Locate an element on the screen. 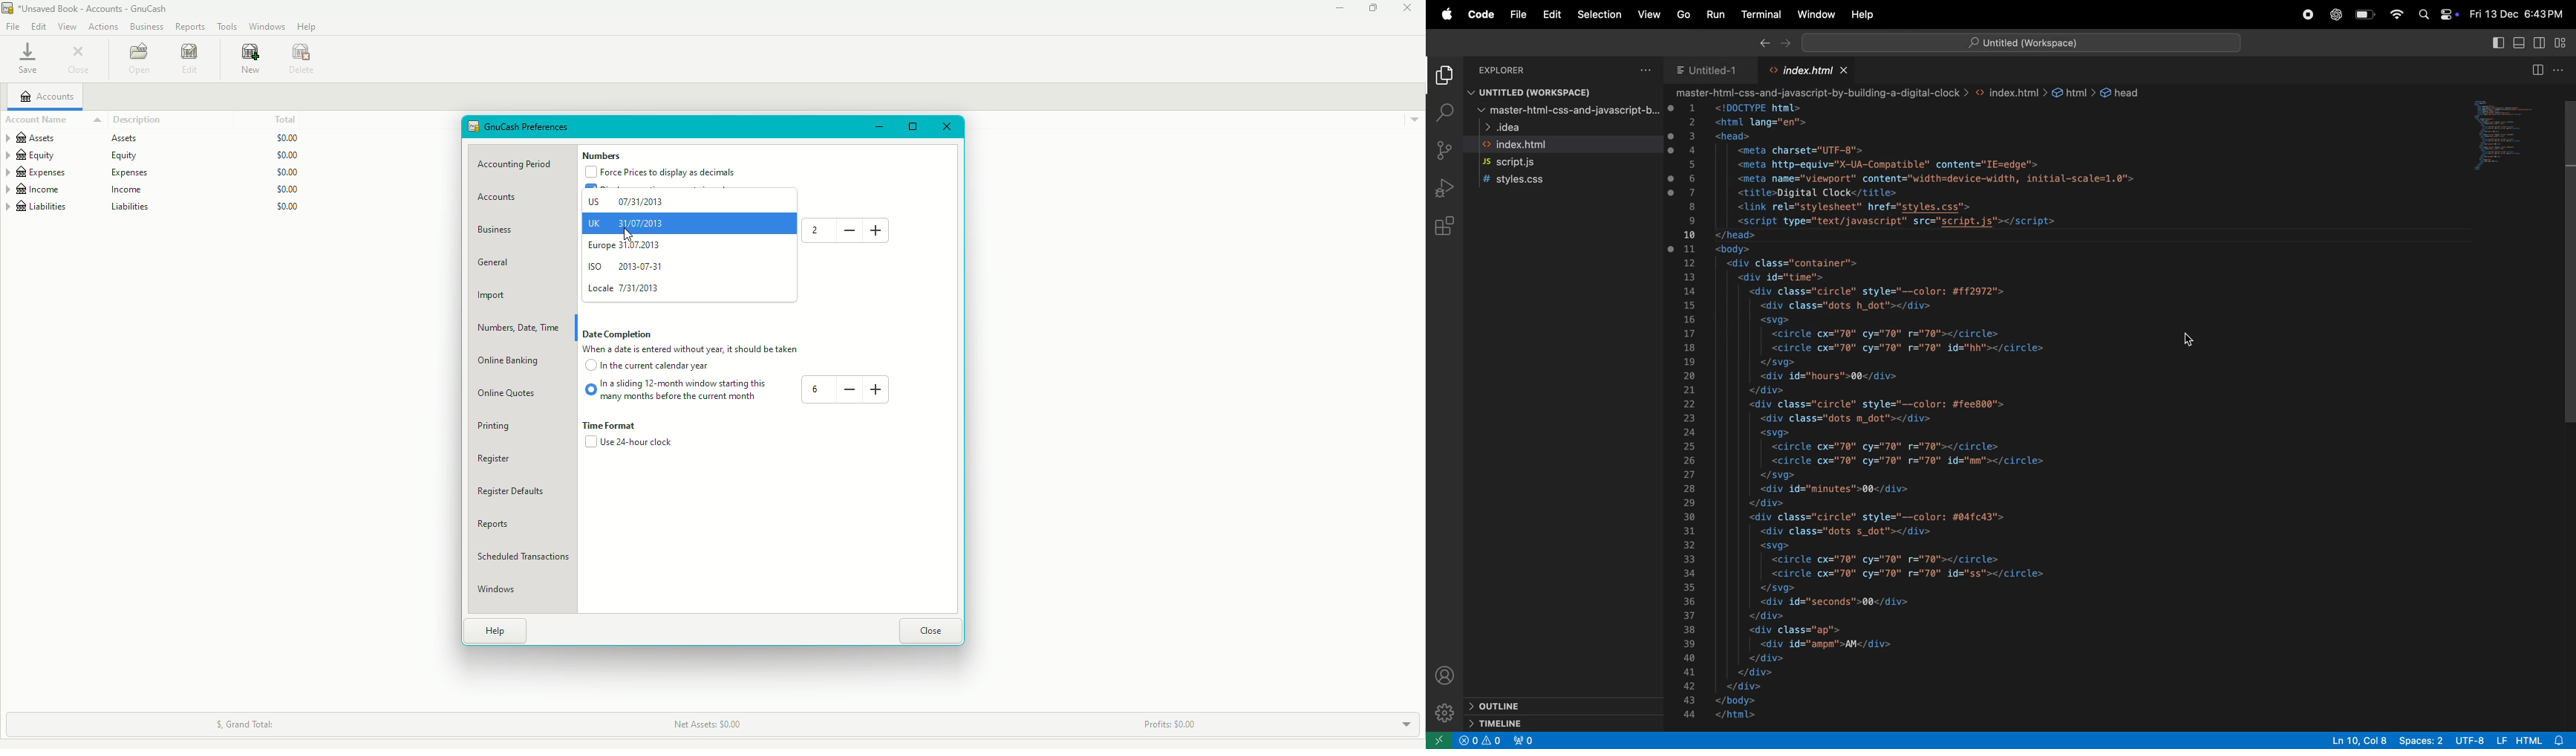 This screenshot has width=2576, height=756. Actions is located at coordinates (102, 26).